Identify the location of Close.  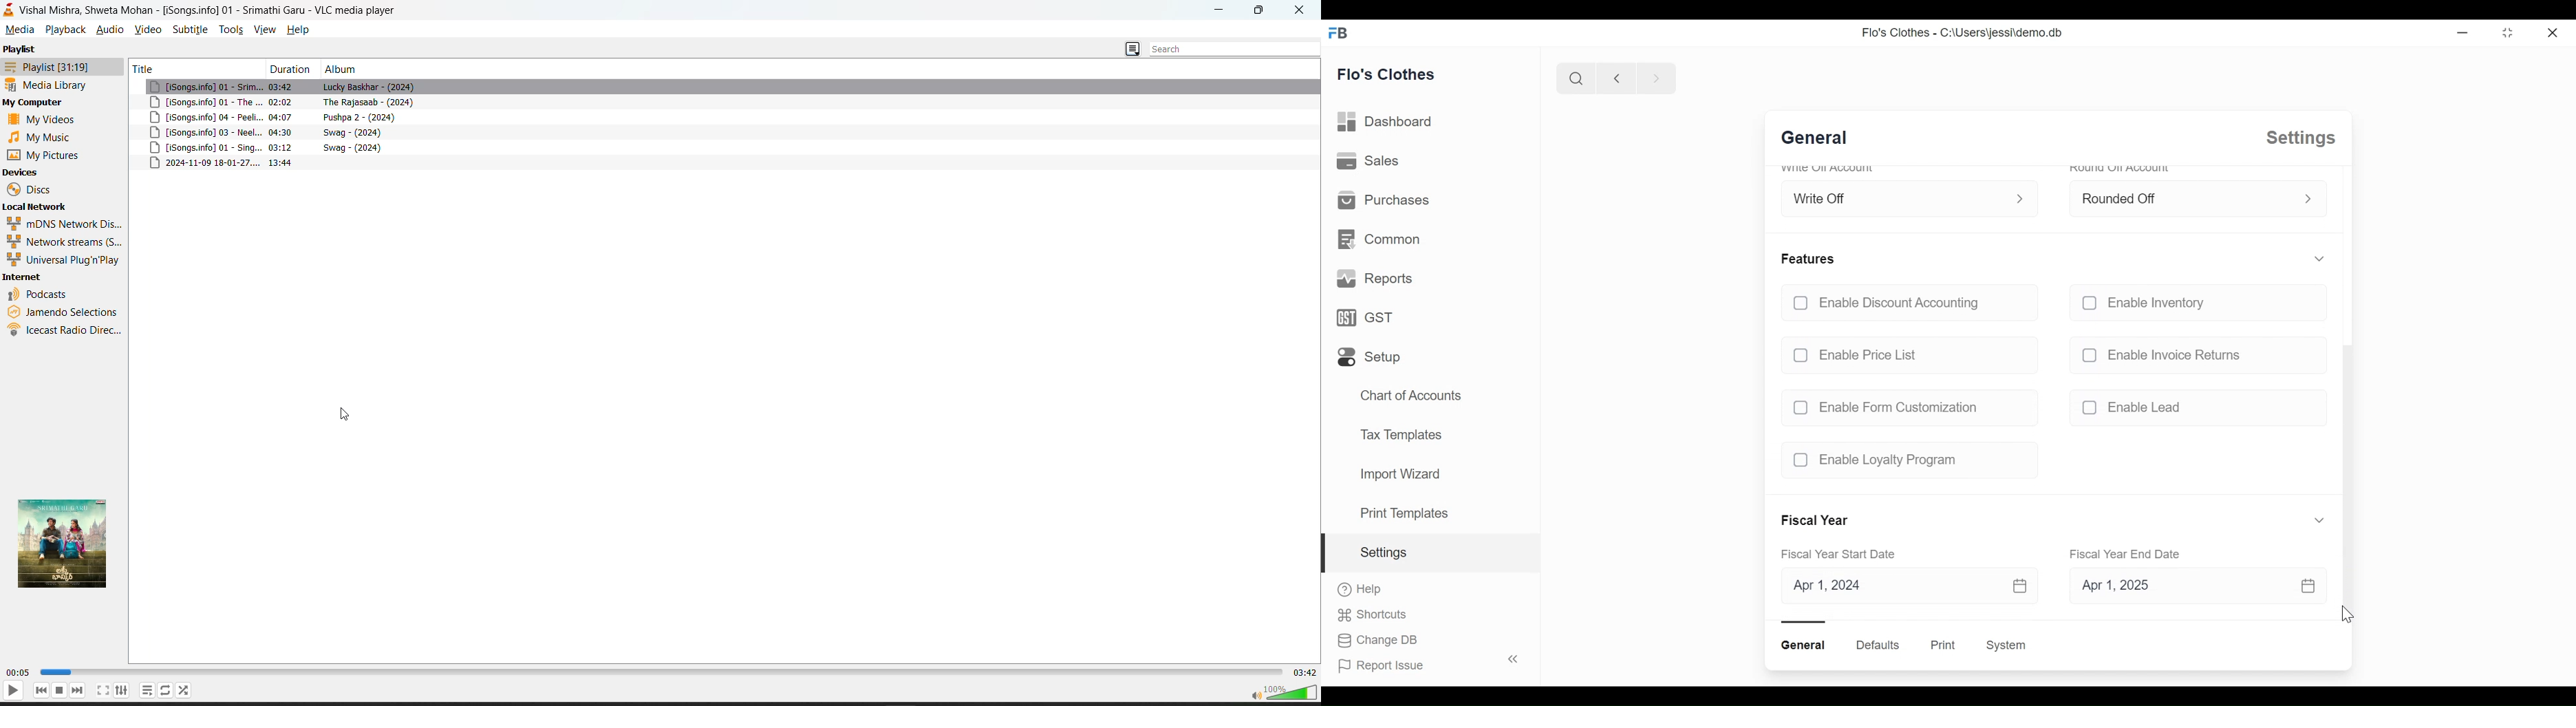
(2554, 31).